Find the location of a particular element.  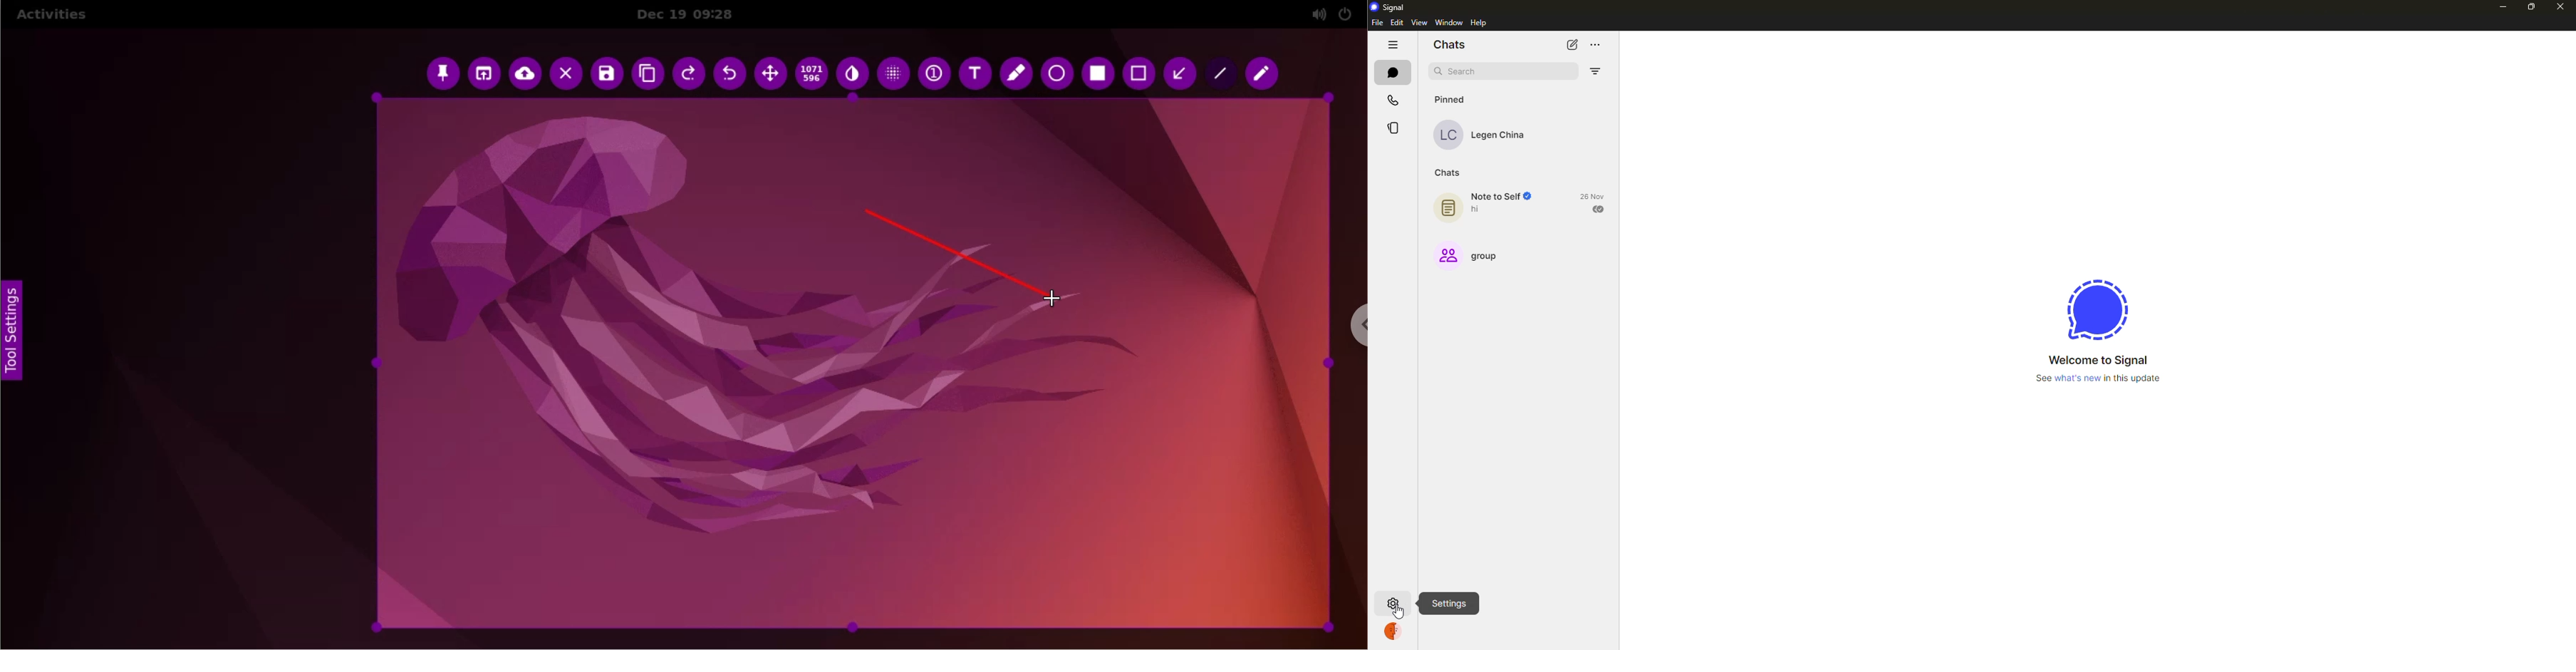

more is located at coordinates (1596, 45).